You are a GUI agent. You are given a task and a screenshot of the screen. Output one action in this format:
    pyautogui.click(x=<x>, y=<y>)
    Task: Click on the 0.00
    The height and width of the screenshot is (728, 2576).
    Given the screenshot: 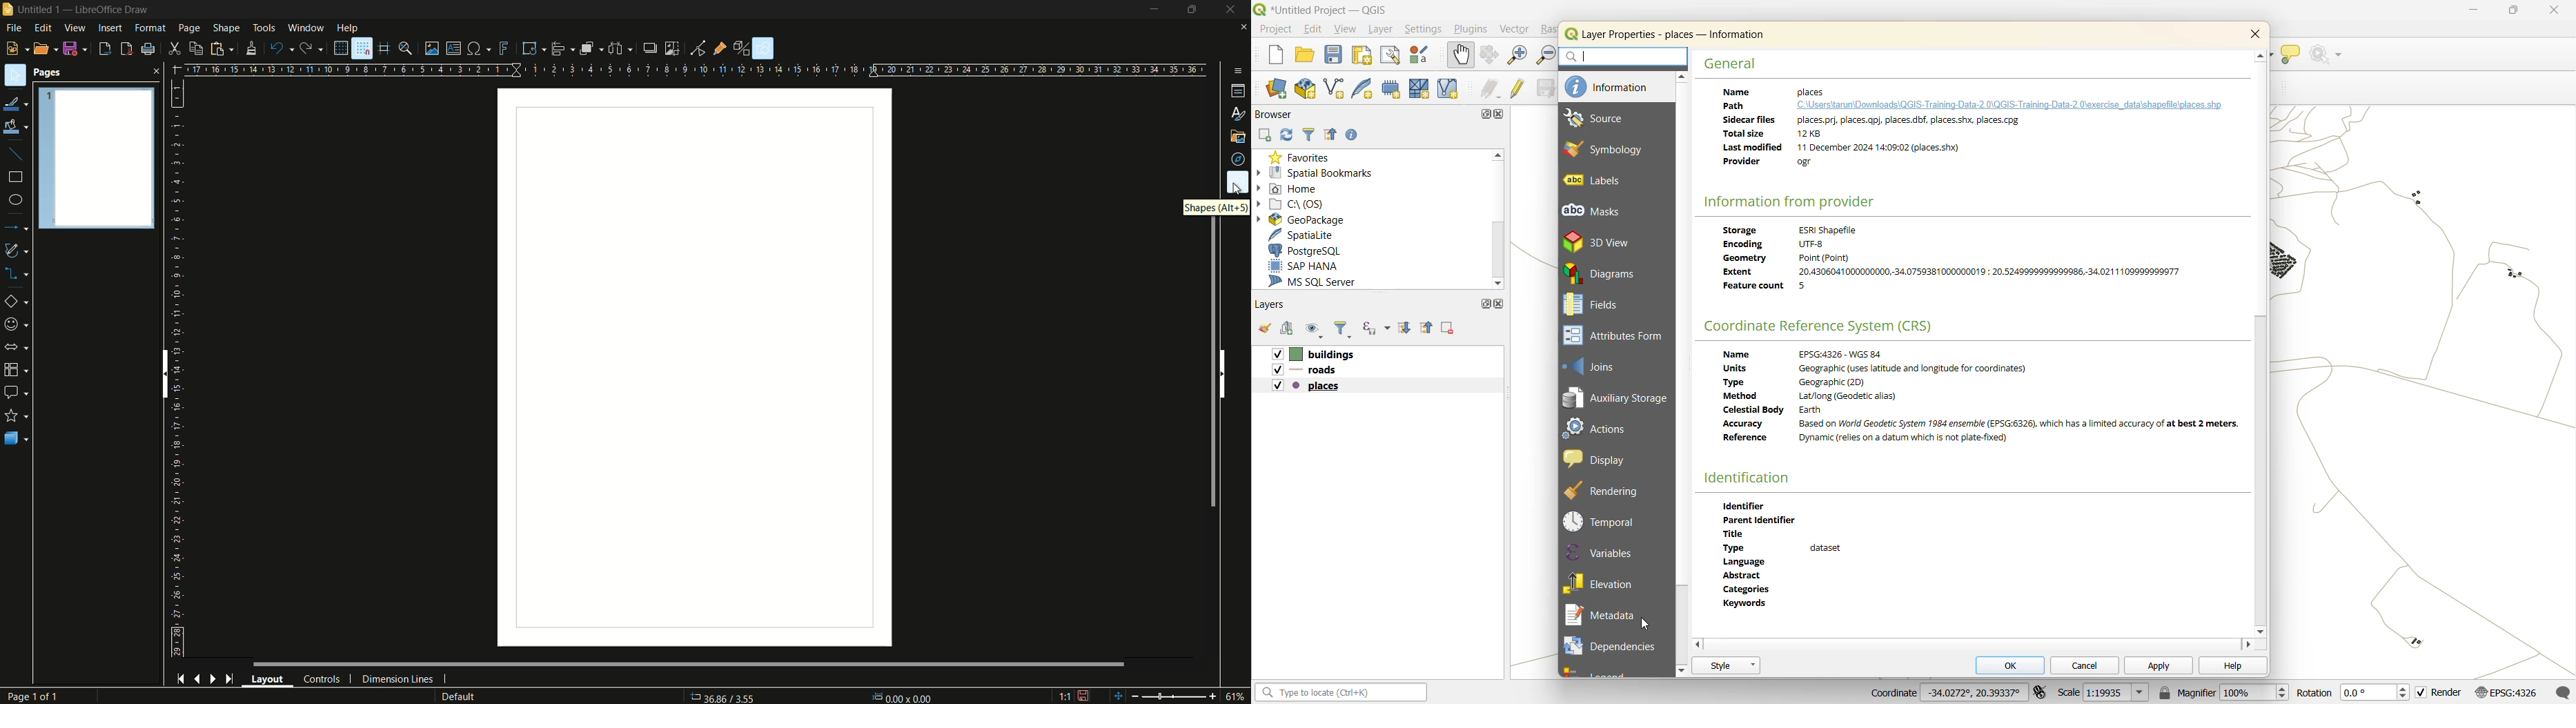 What is the action you would take?
    pyautogui.click(x=904, y=694)
    